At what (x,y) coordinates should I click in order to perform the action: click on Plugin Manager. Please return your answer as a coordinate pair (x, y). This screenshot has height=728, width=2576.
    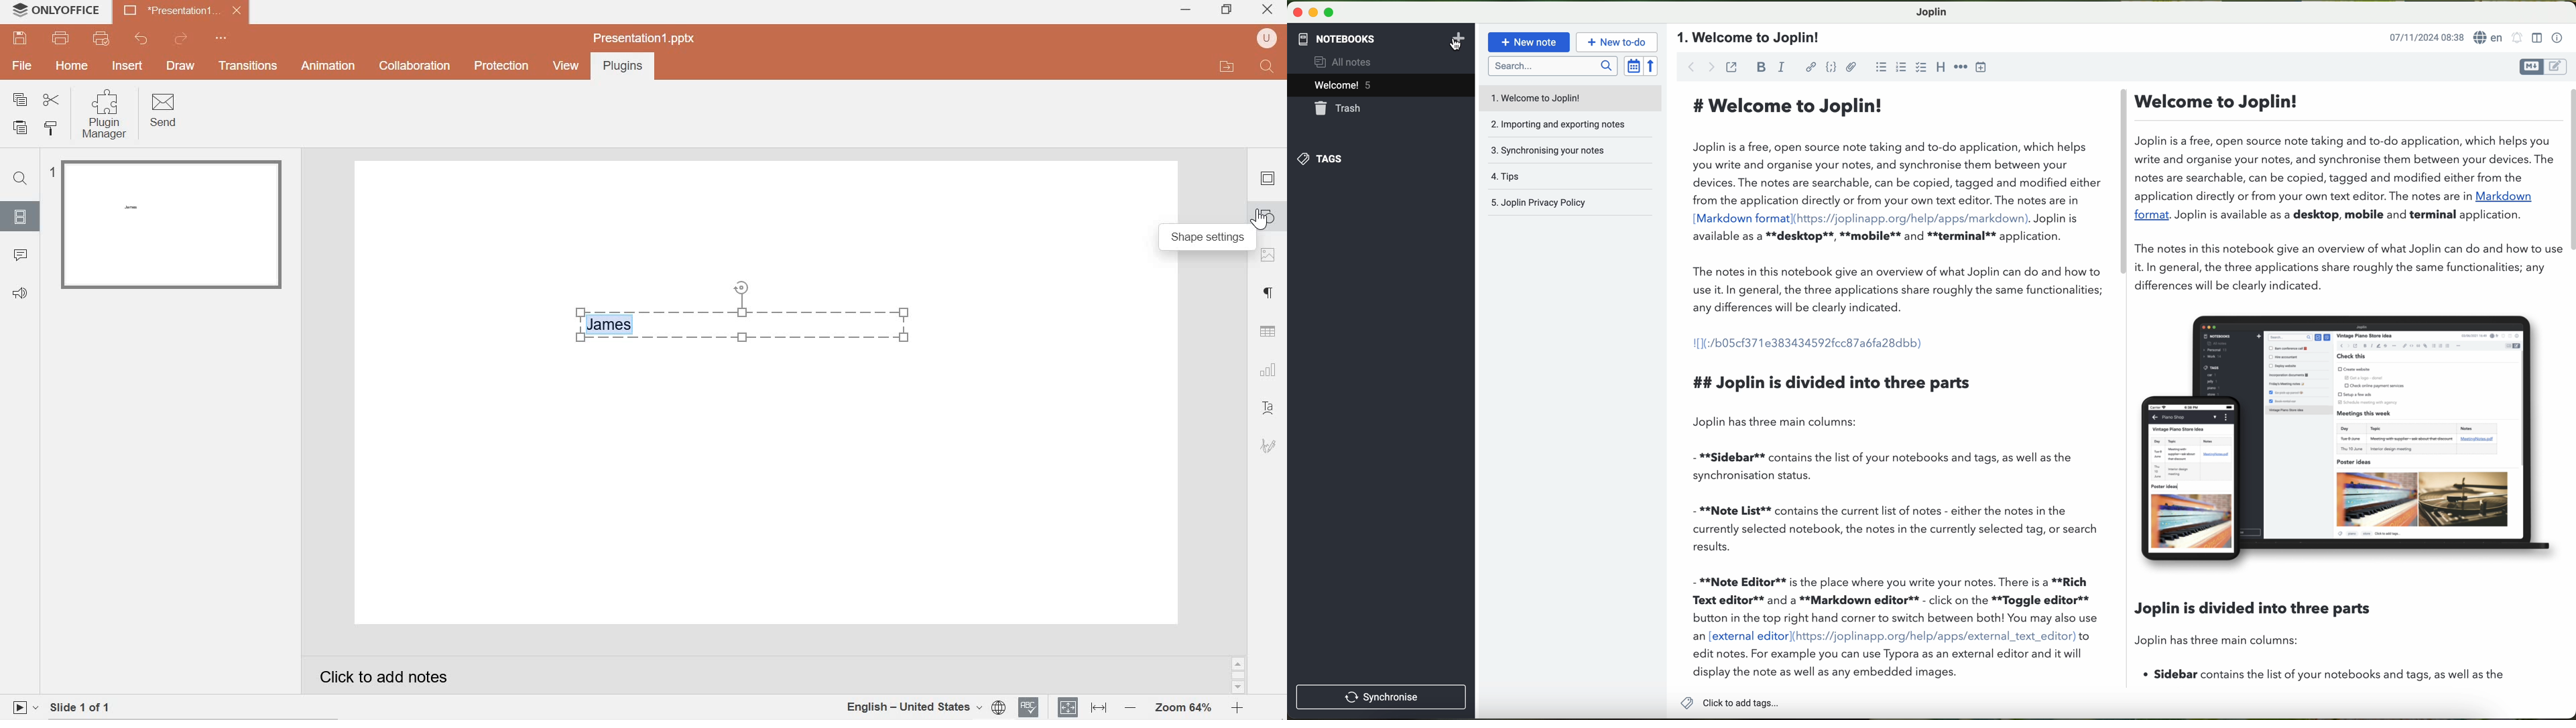
    Looking at the image, I should click on (107, 115).